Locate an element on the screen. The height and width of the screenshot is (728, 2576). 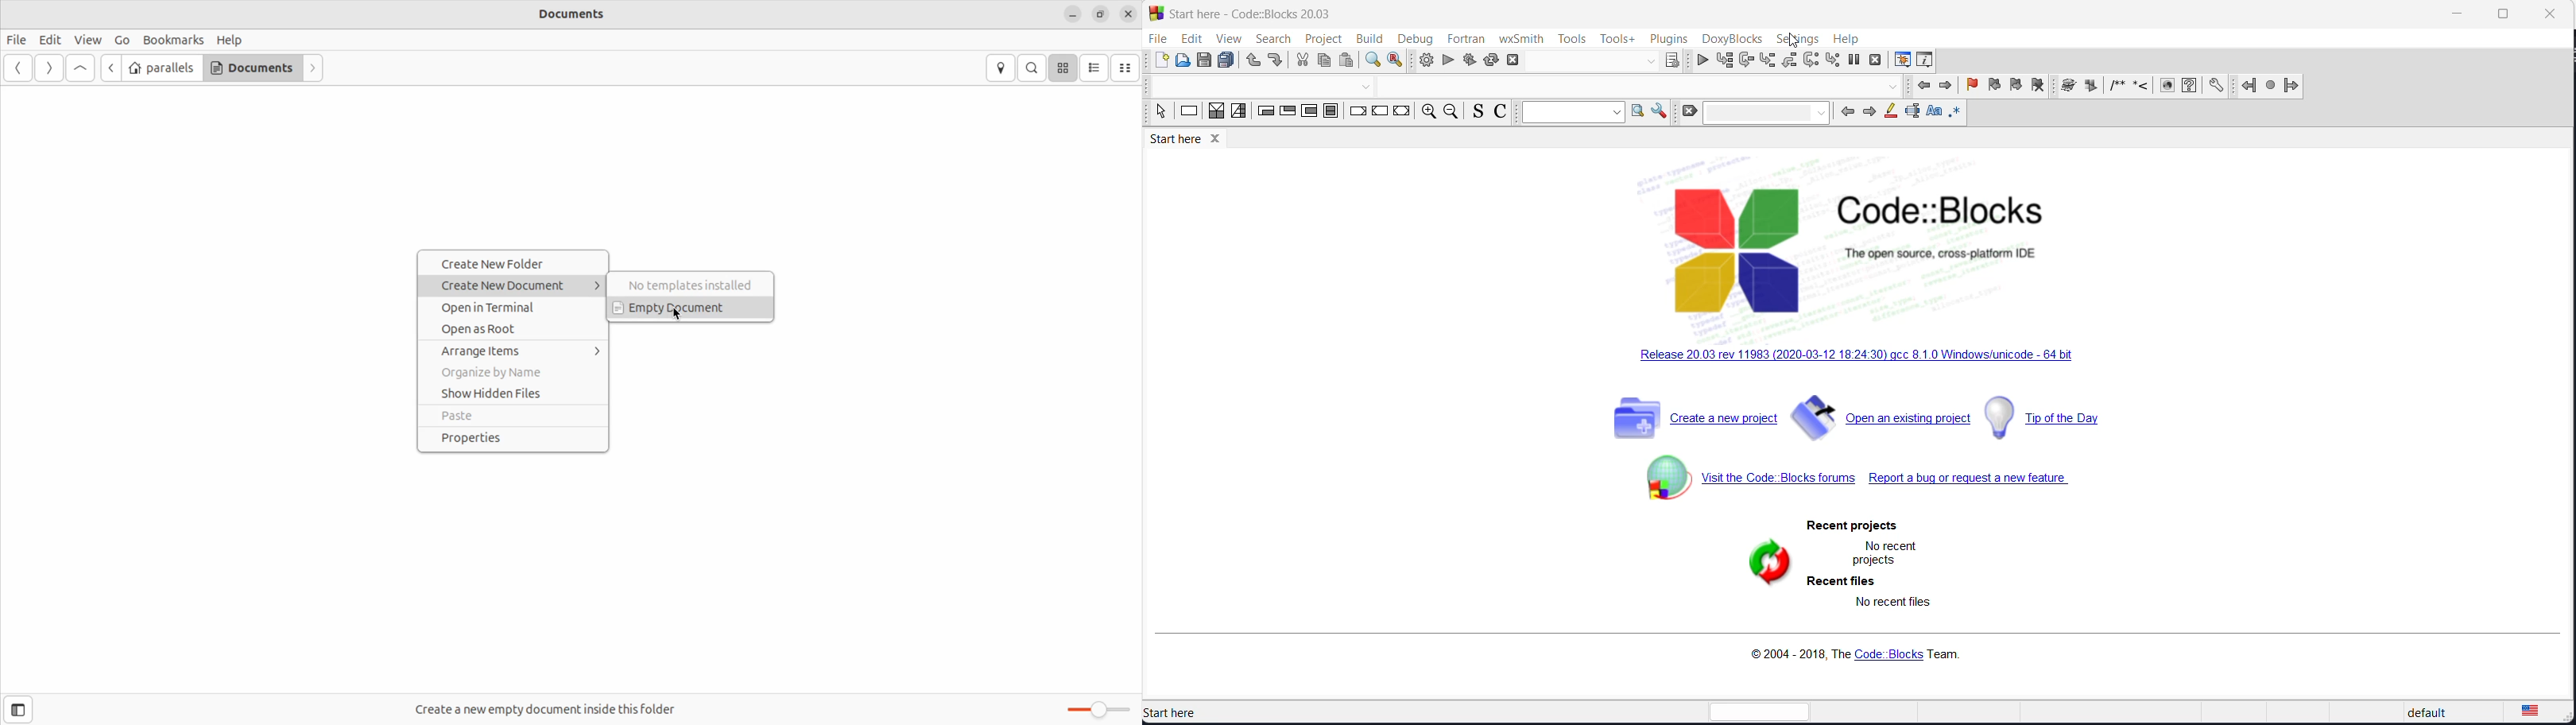
fortran is located at coordinates (1464, 37).